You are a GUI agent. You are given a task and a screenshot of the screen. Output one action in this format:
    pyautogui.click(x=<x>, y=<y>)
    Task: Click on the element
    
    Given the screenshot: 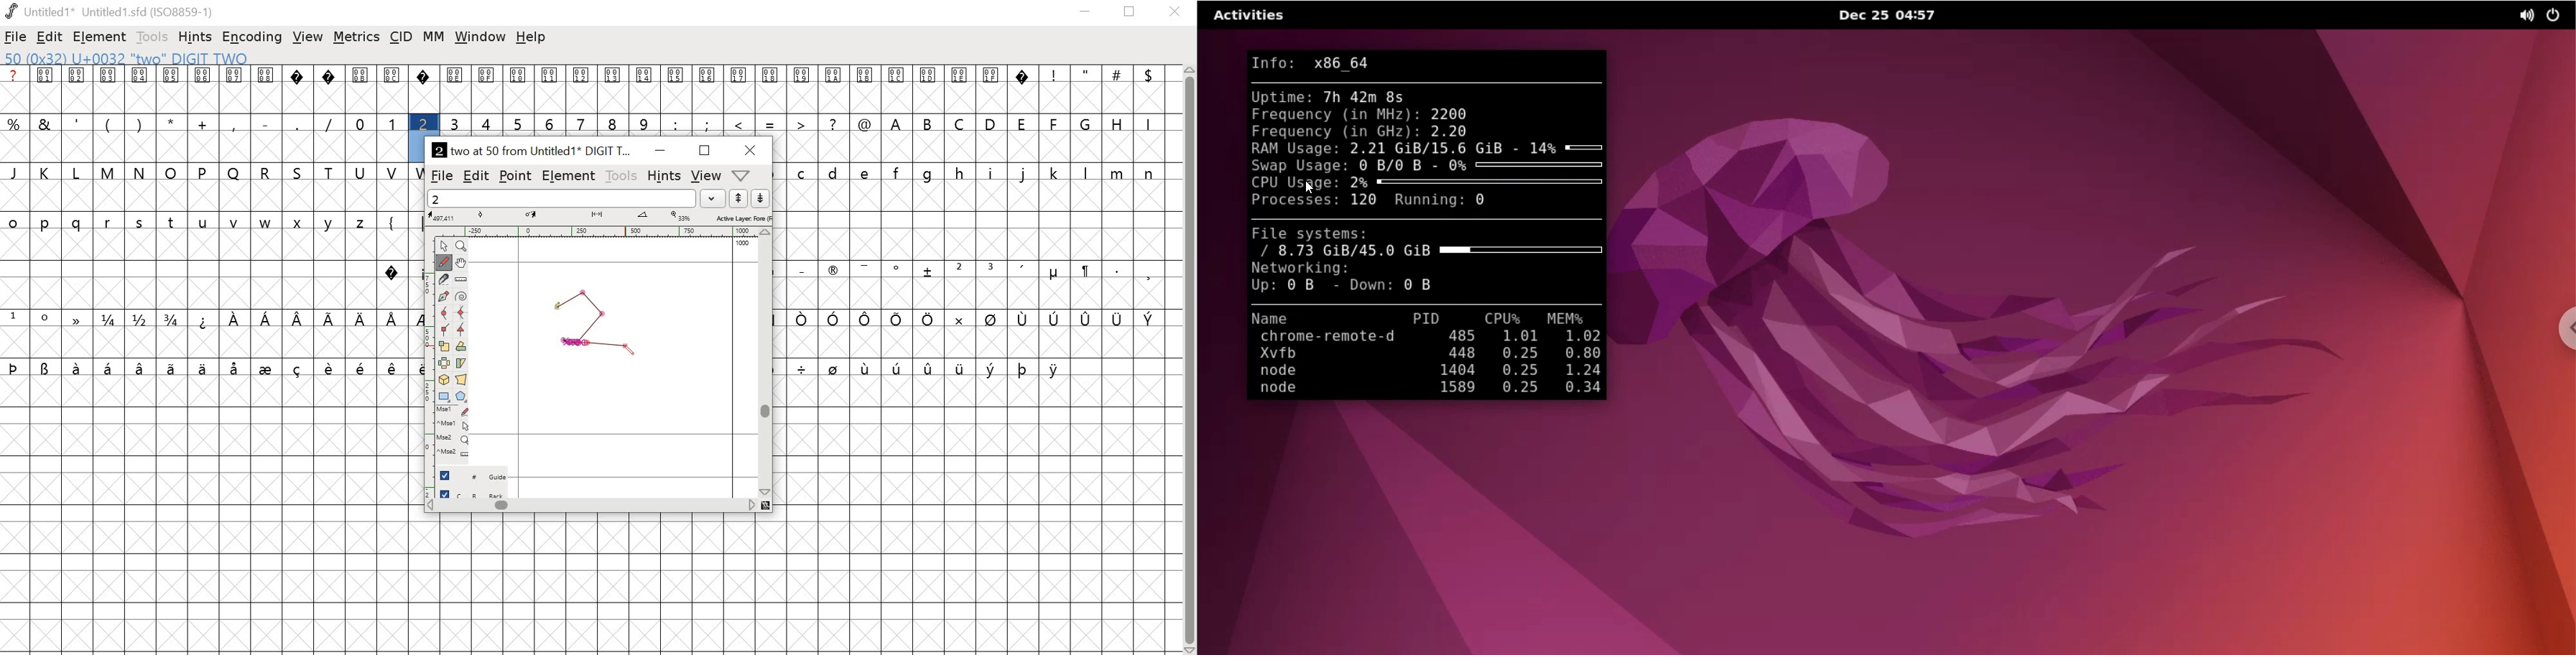 What is the action you would take?
    pyautogui.click(x=101, y=36)
    